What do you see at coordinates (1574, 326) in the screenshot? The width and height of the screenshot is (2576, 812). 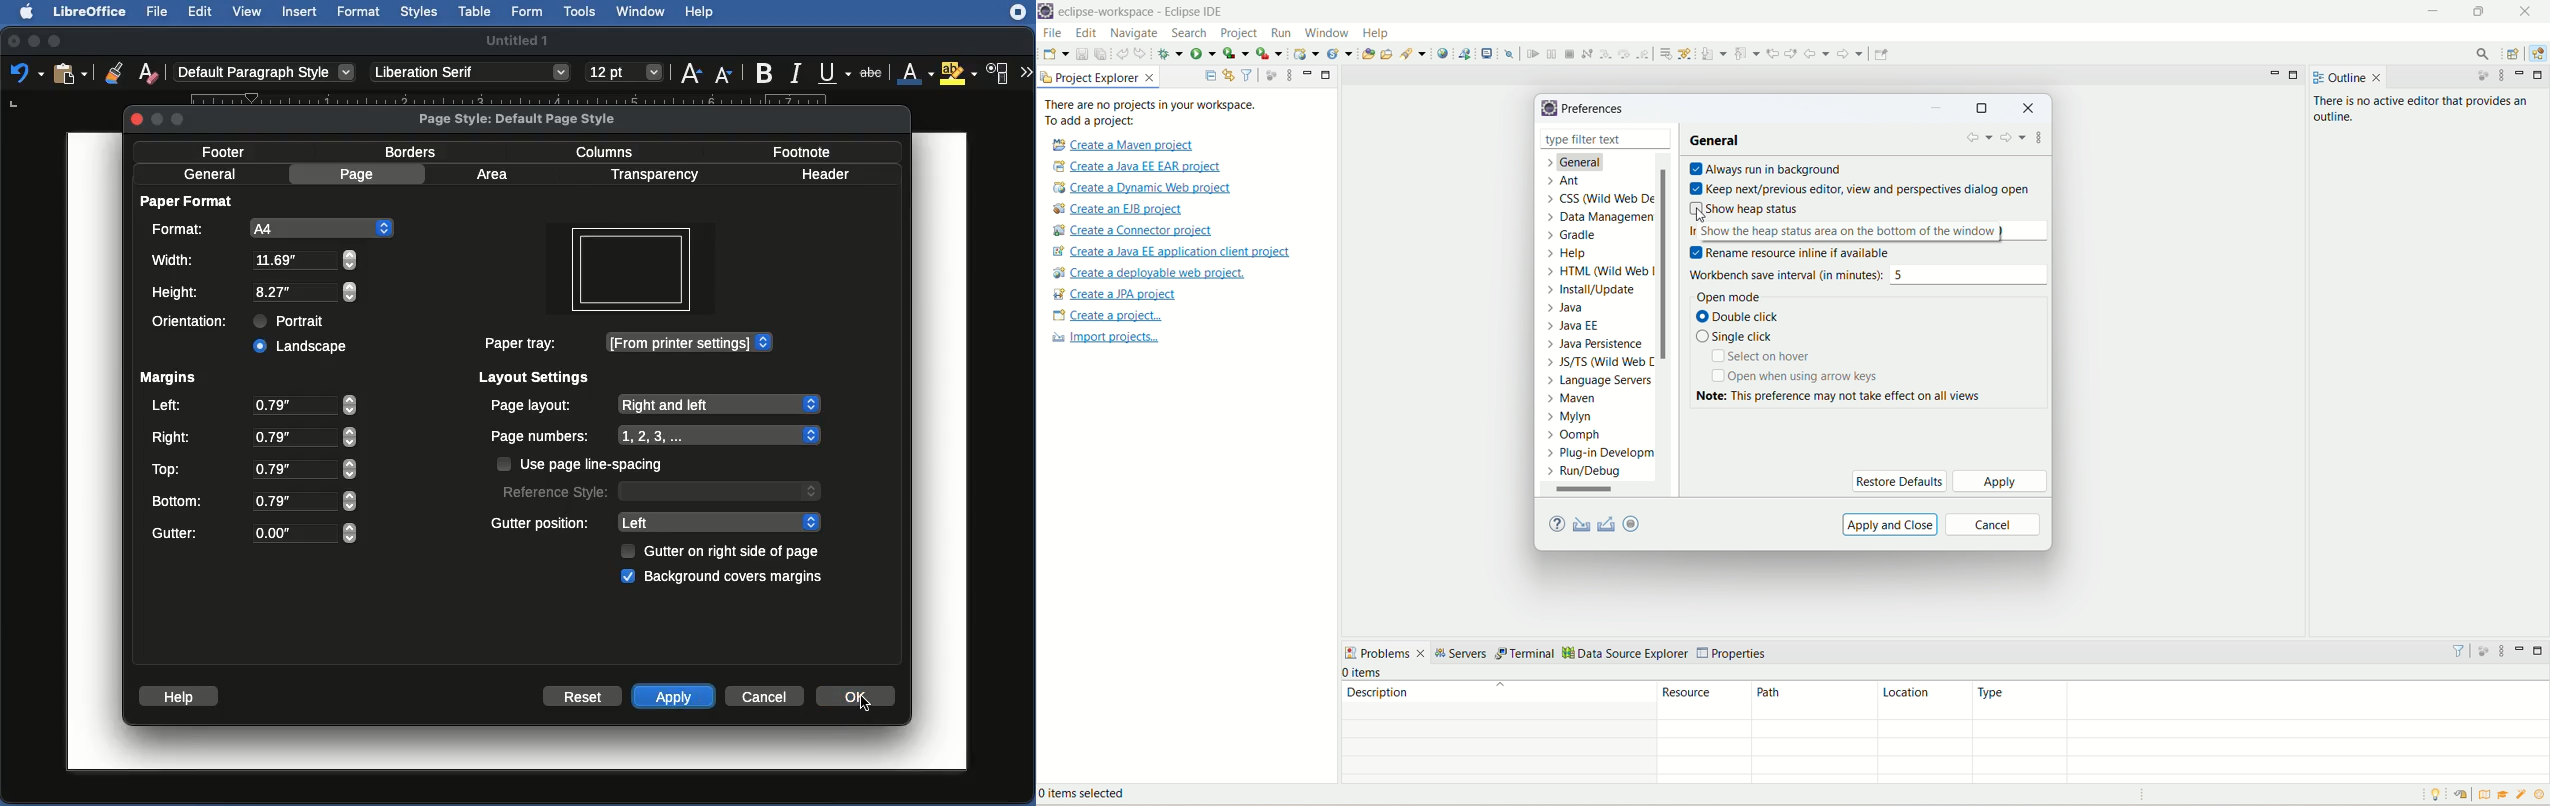 I see `Java EE` at bounding box center [1574, 326].